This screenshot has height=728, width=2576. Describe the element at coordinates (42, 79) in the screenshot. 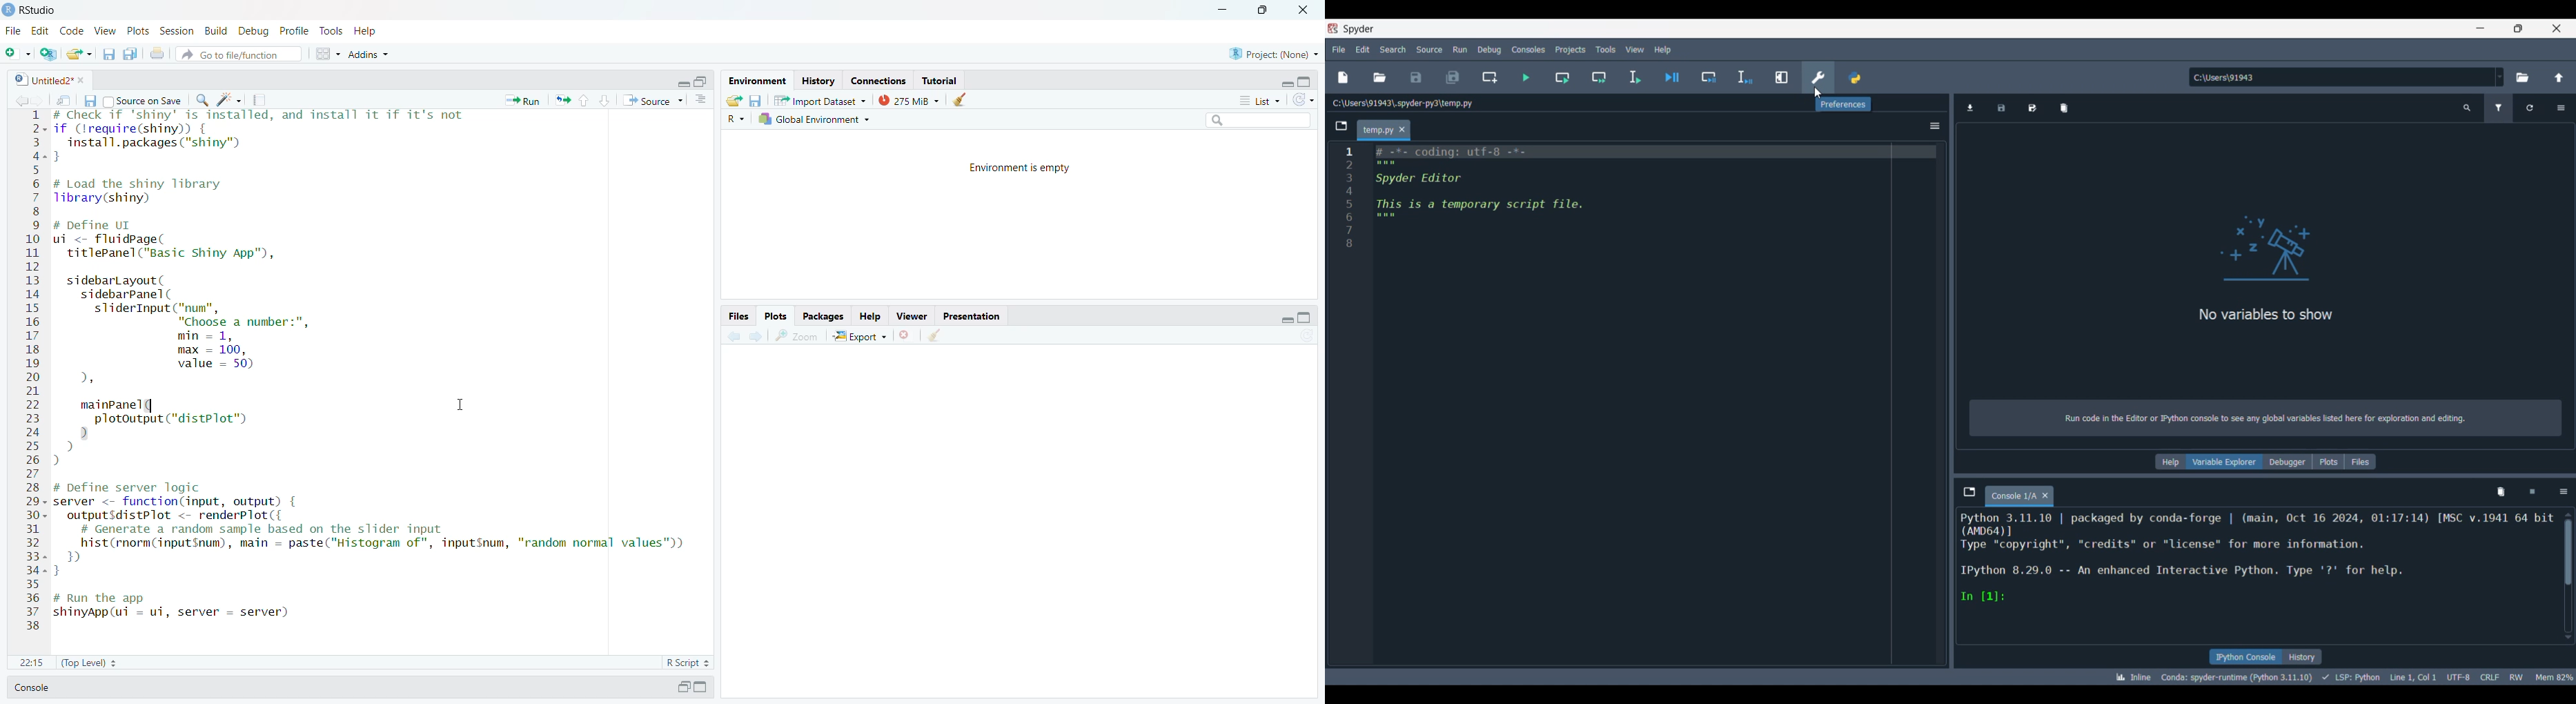

I see `Untitled2 file` at that location.